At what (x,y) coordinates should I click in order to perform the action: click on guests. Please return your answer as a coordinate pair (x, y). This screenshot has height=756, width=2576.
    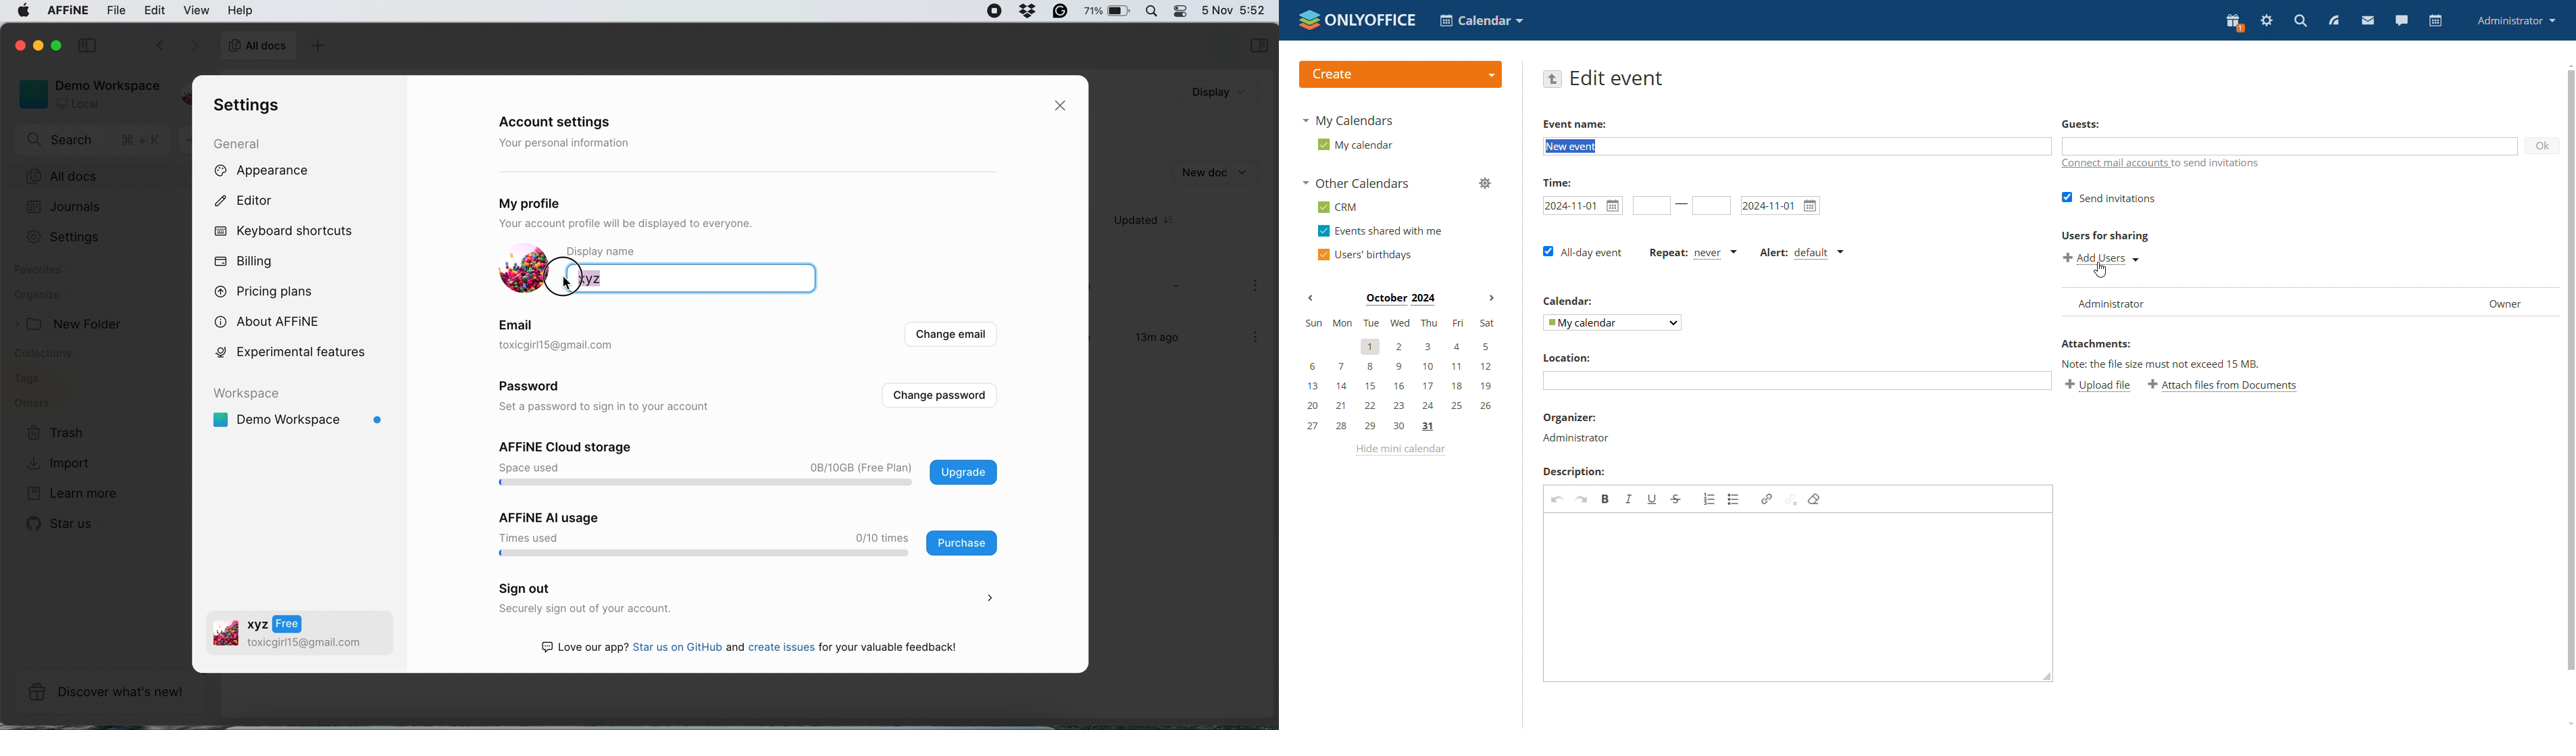
    Looking at the image, I should click on (2290, 146).